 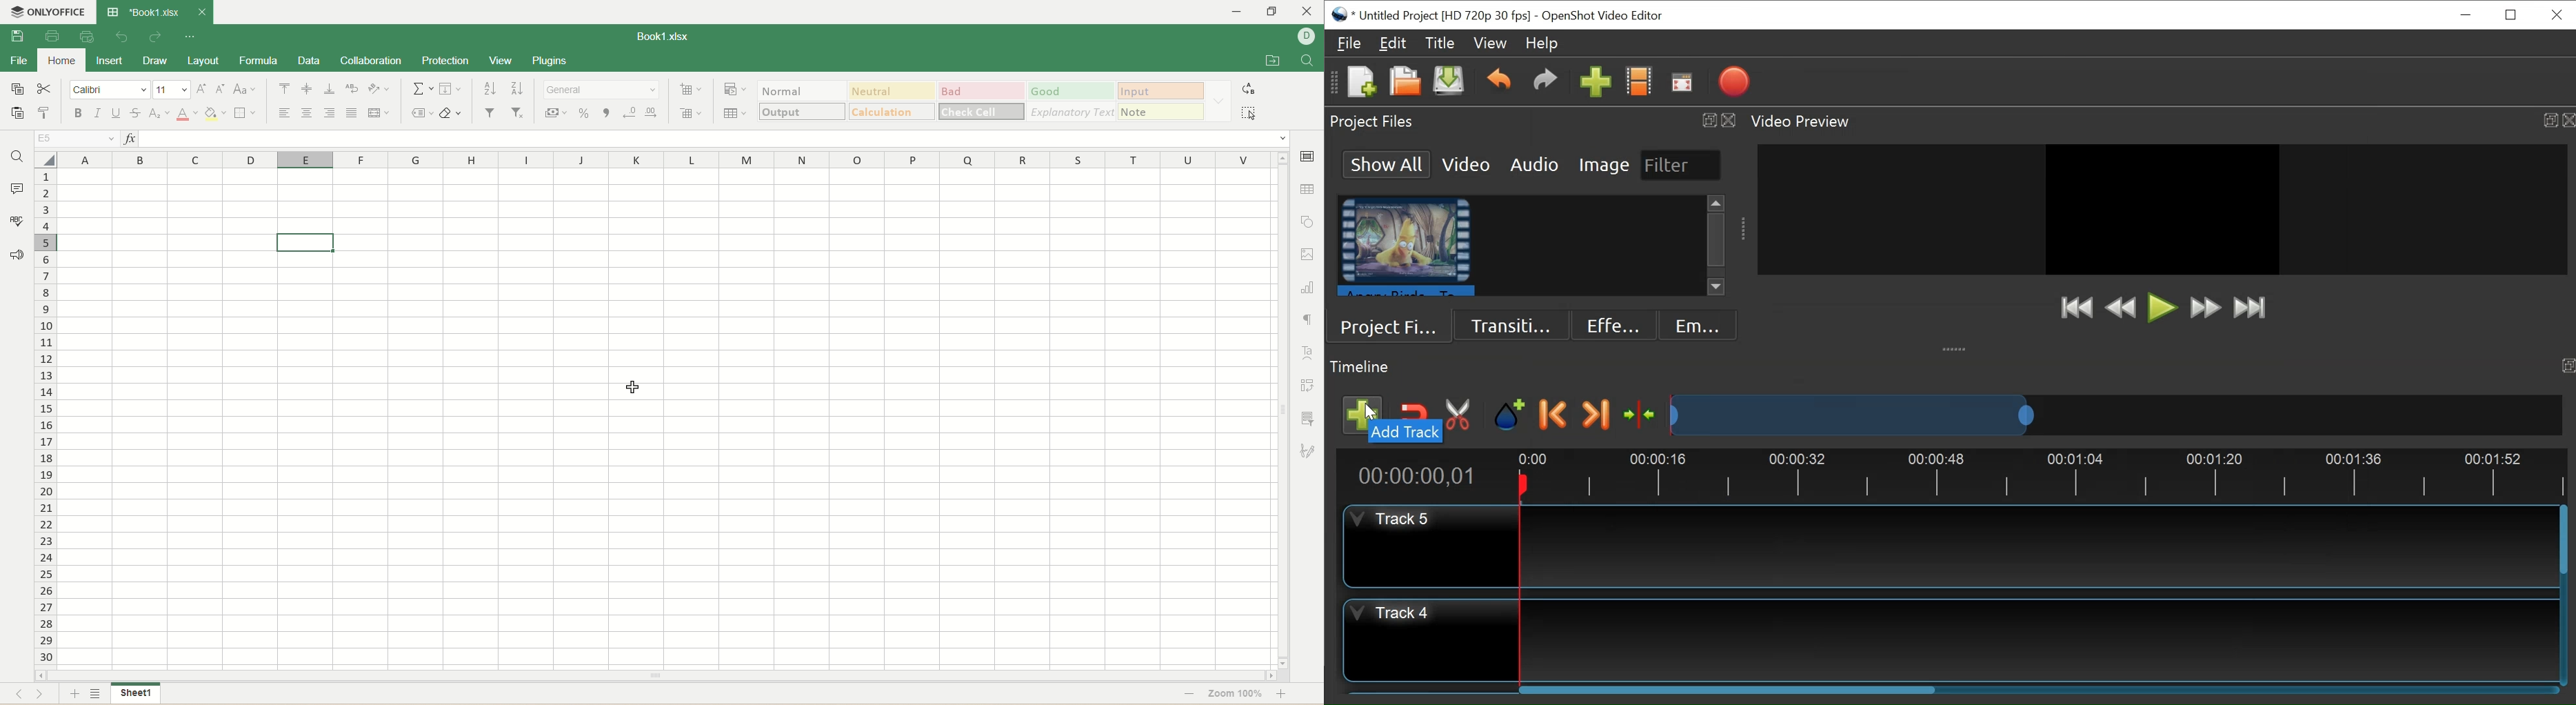 What do you see at coordinates (1308, 353) in the screenshot?
I see `text art settings` at bounding box center [1308, 353].